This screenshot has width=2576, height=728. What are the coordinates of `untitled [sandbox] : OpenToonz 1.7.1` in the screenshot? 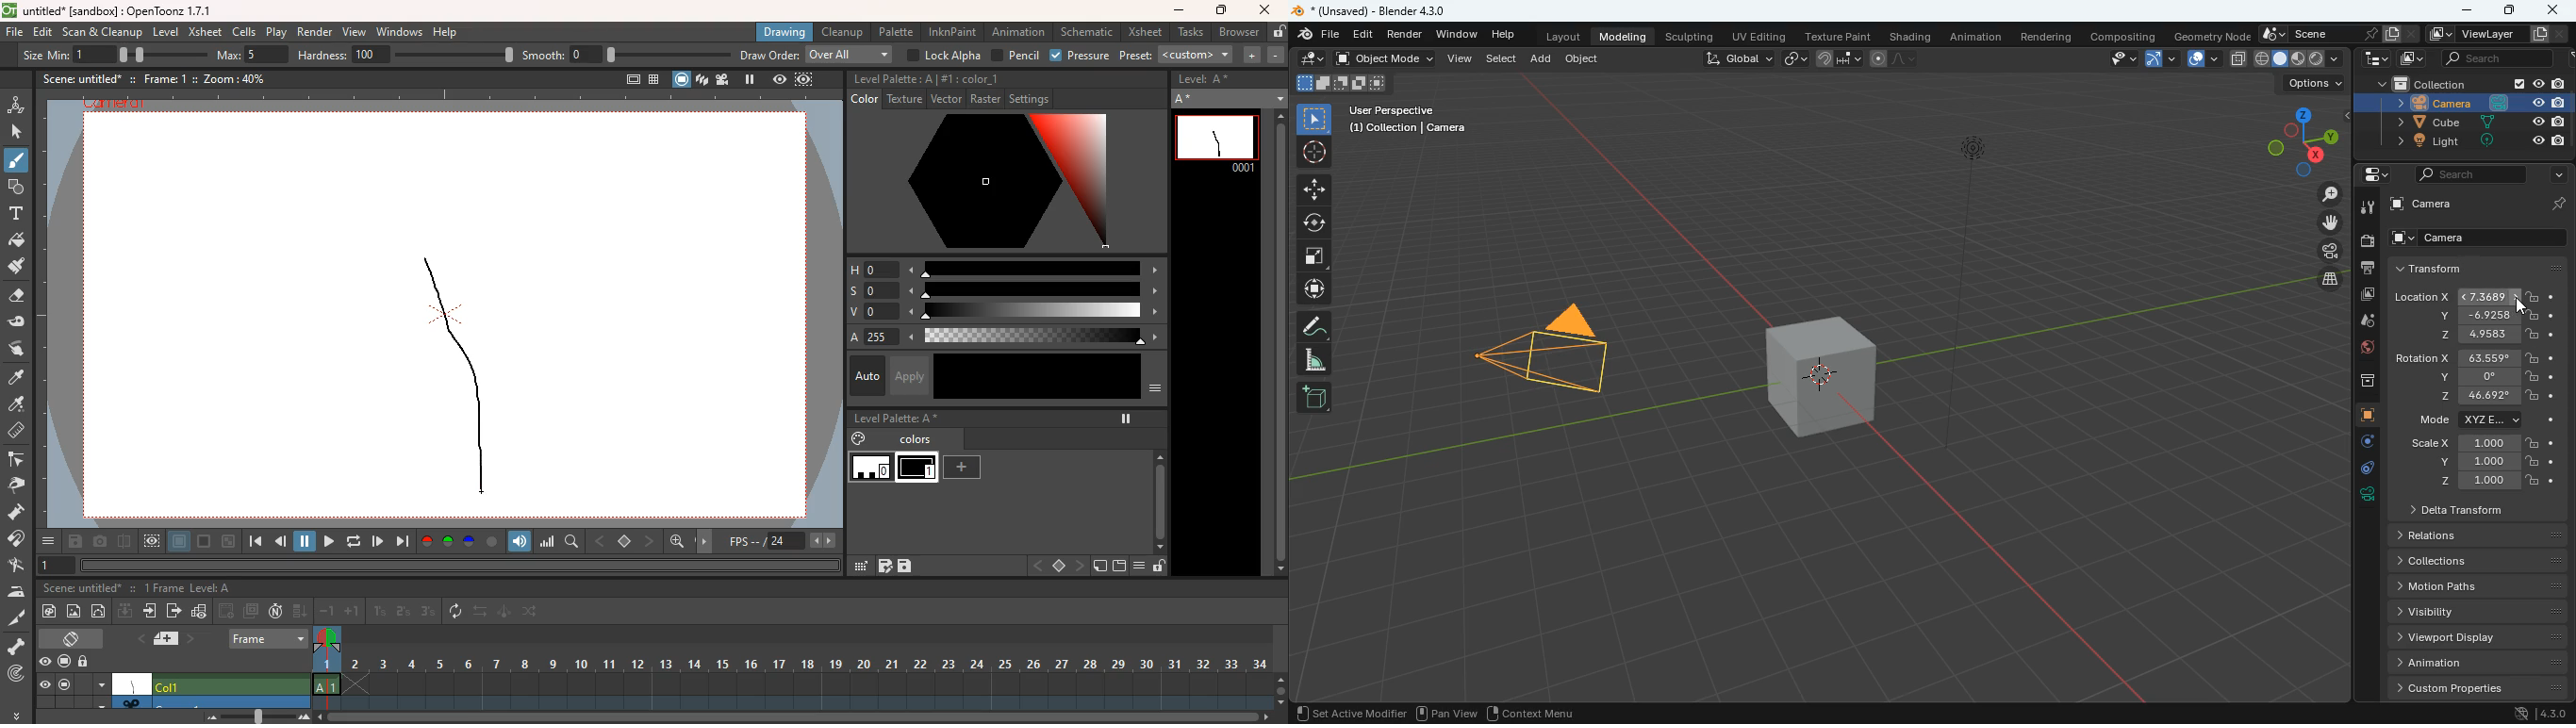 It's located at (106, 10).